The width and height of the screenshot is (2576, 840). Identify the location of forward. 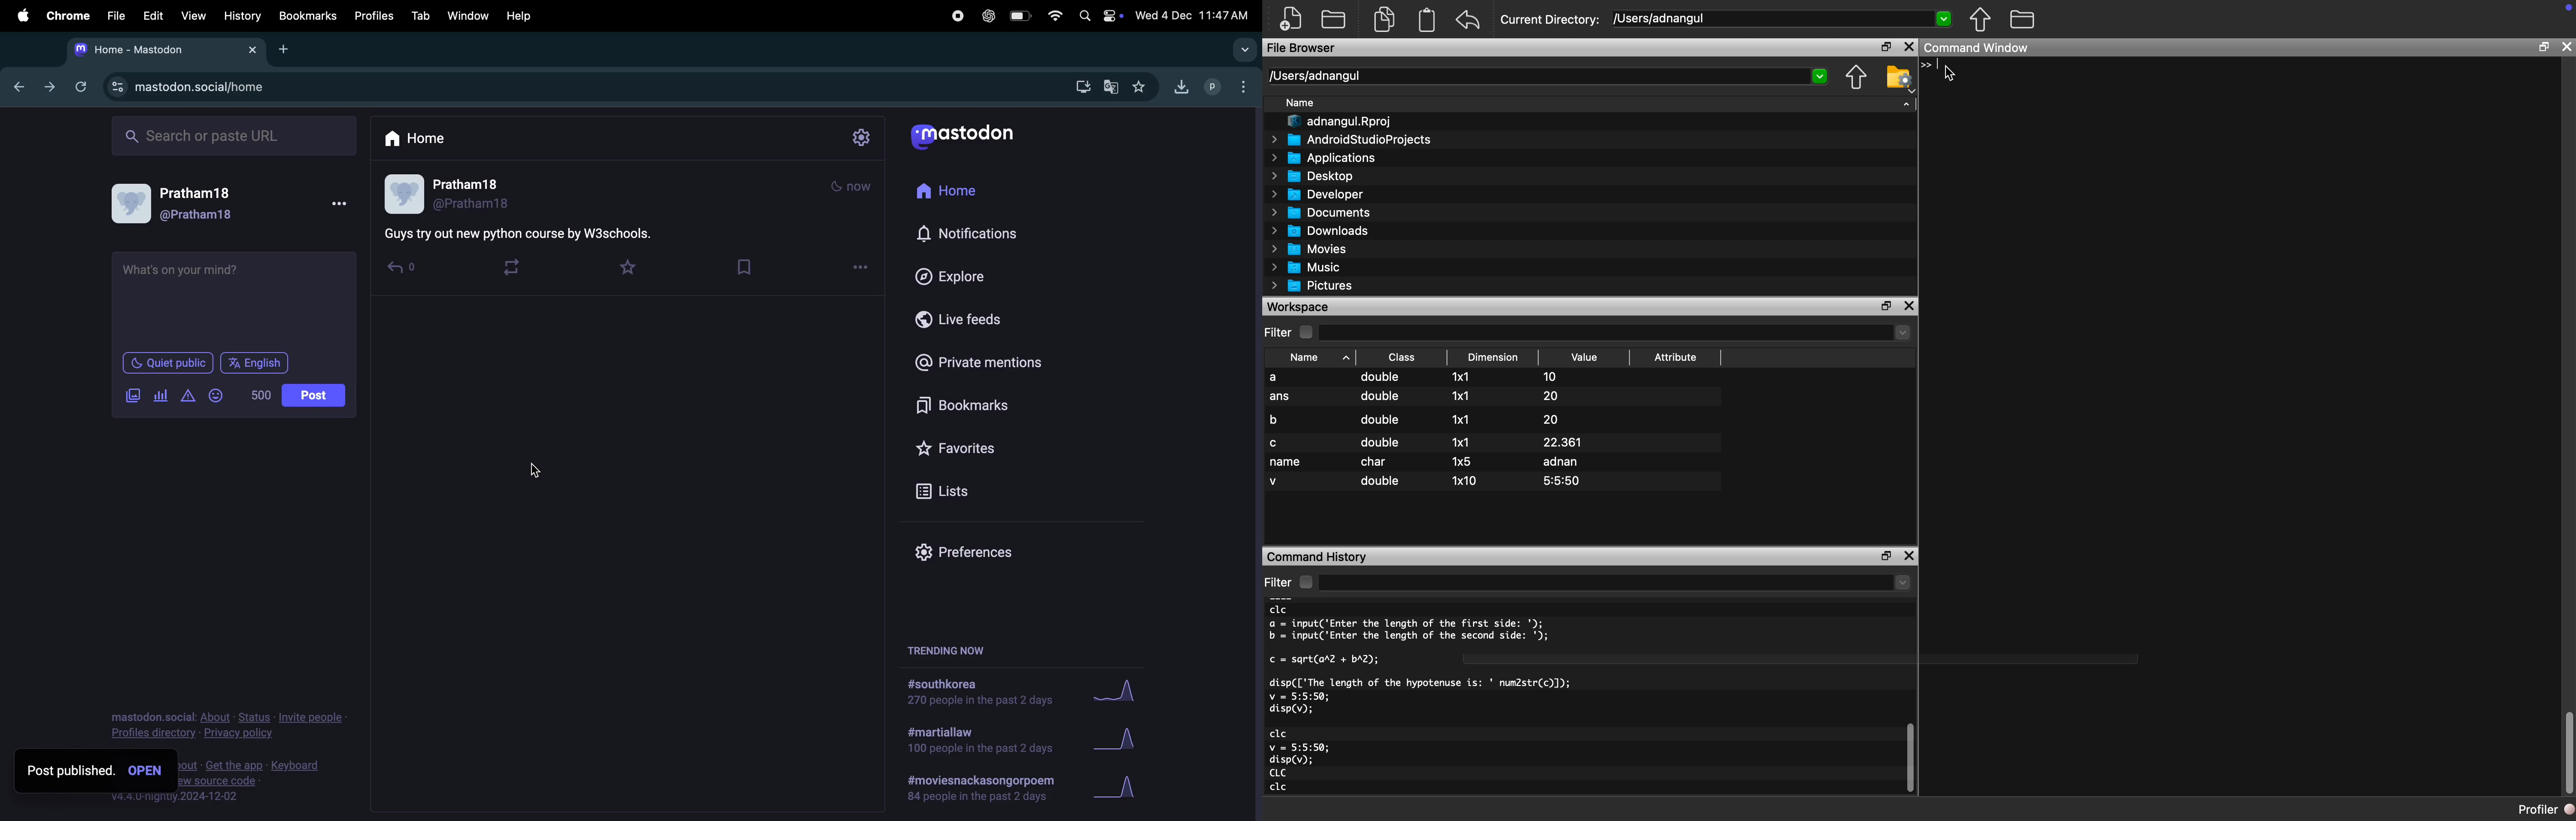
(53, 87).